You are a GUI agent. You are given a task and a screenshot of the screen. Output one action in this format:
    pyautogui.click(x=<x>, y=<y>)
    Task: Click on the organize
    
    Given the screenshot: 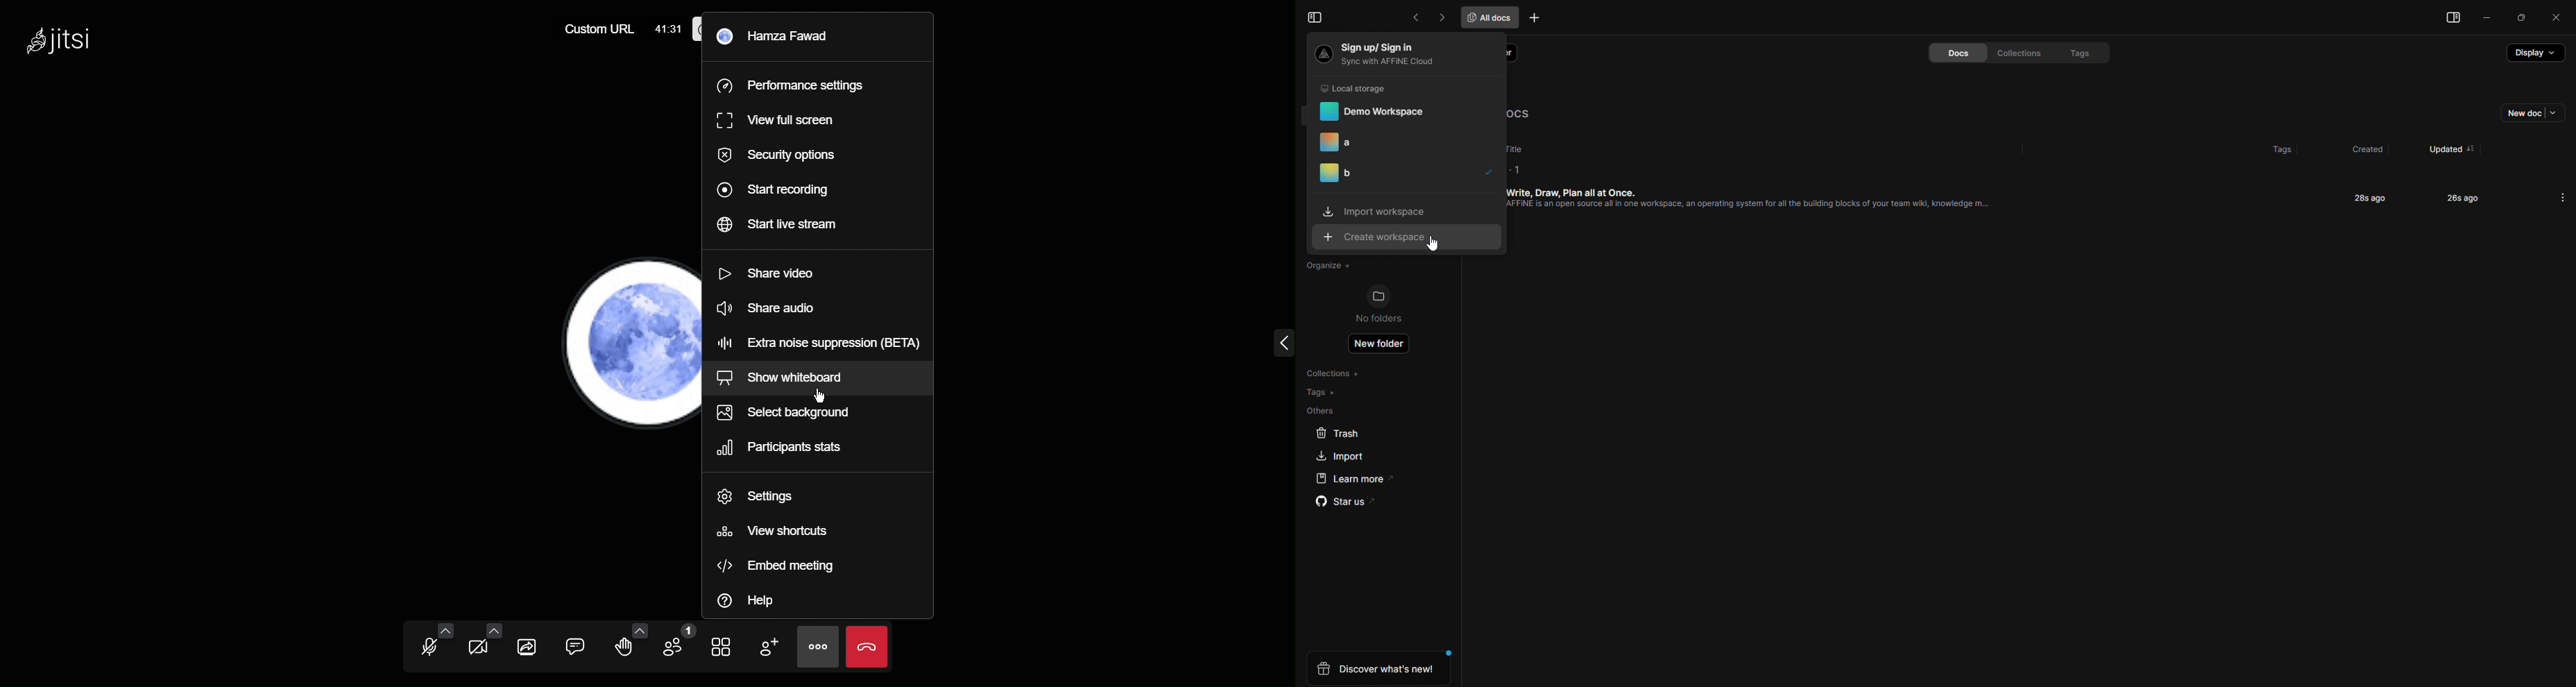 What is the action you would take?
    pyautogui.click(x=1325, y=265)
    